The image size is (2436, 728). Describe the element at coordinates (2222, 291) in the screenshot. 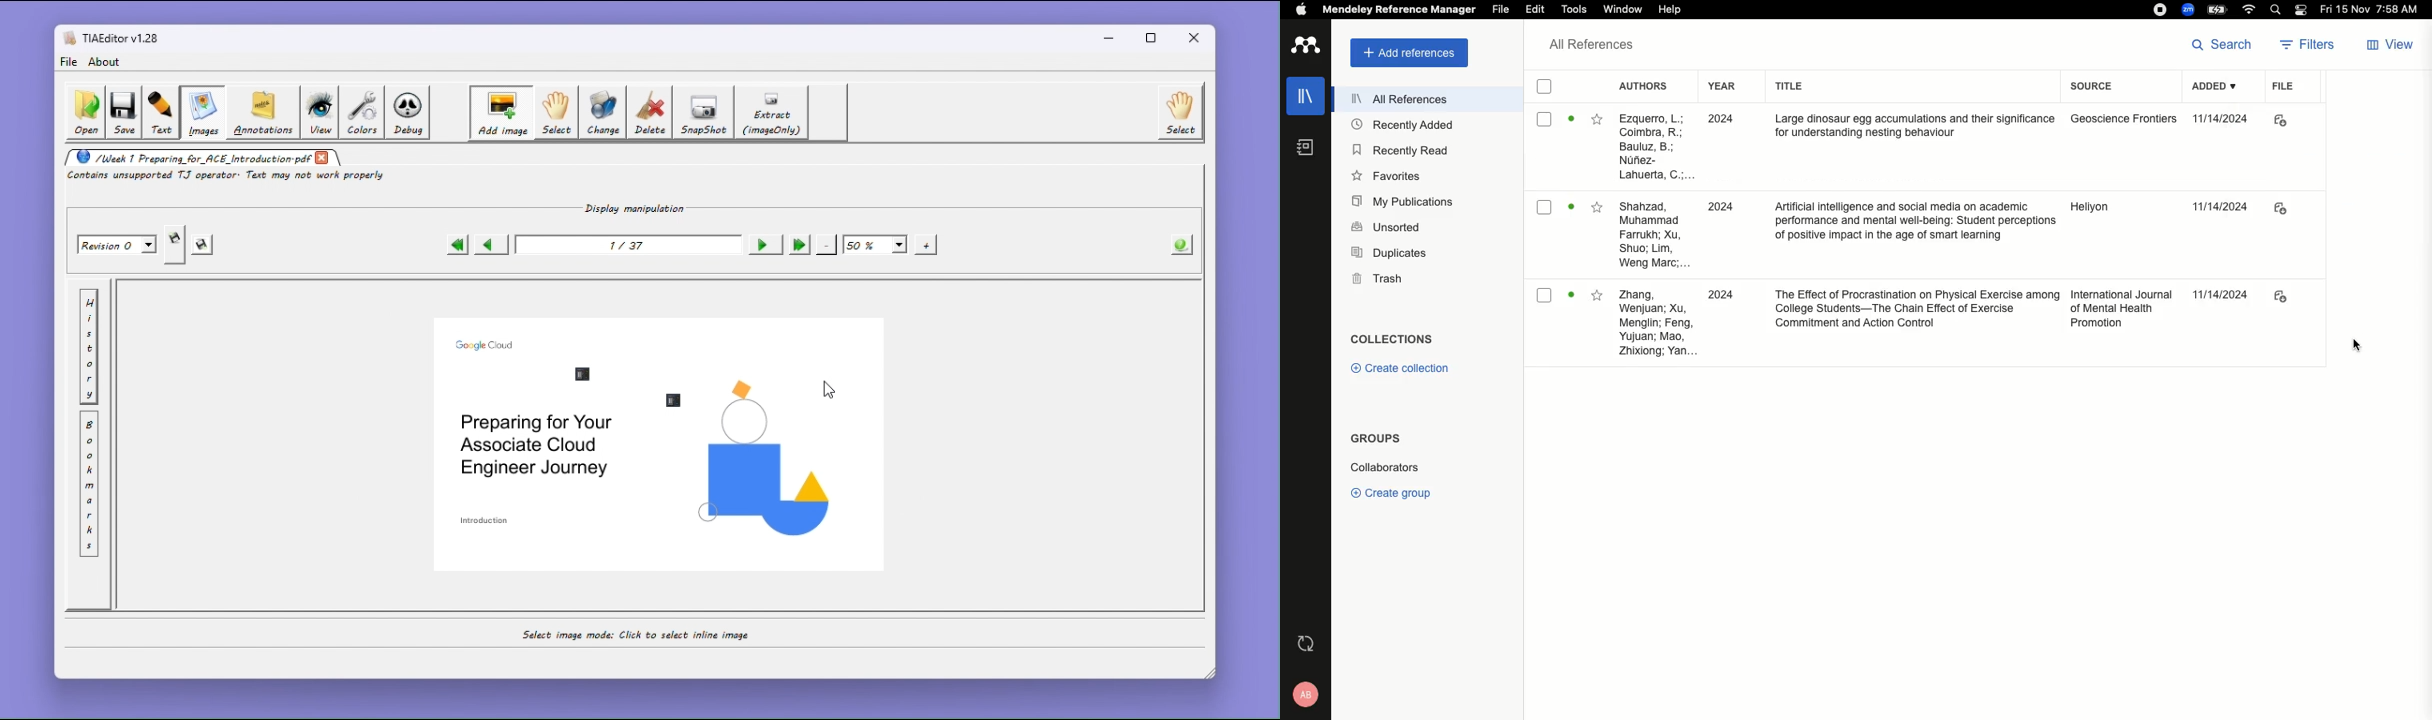

I see `11/14/2024` at that location.